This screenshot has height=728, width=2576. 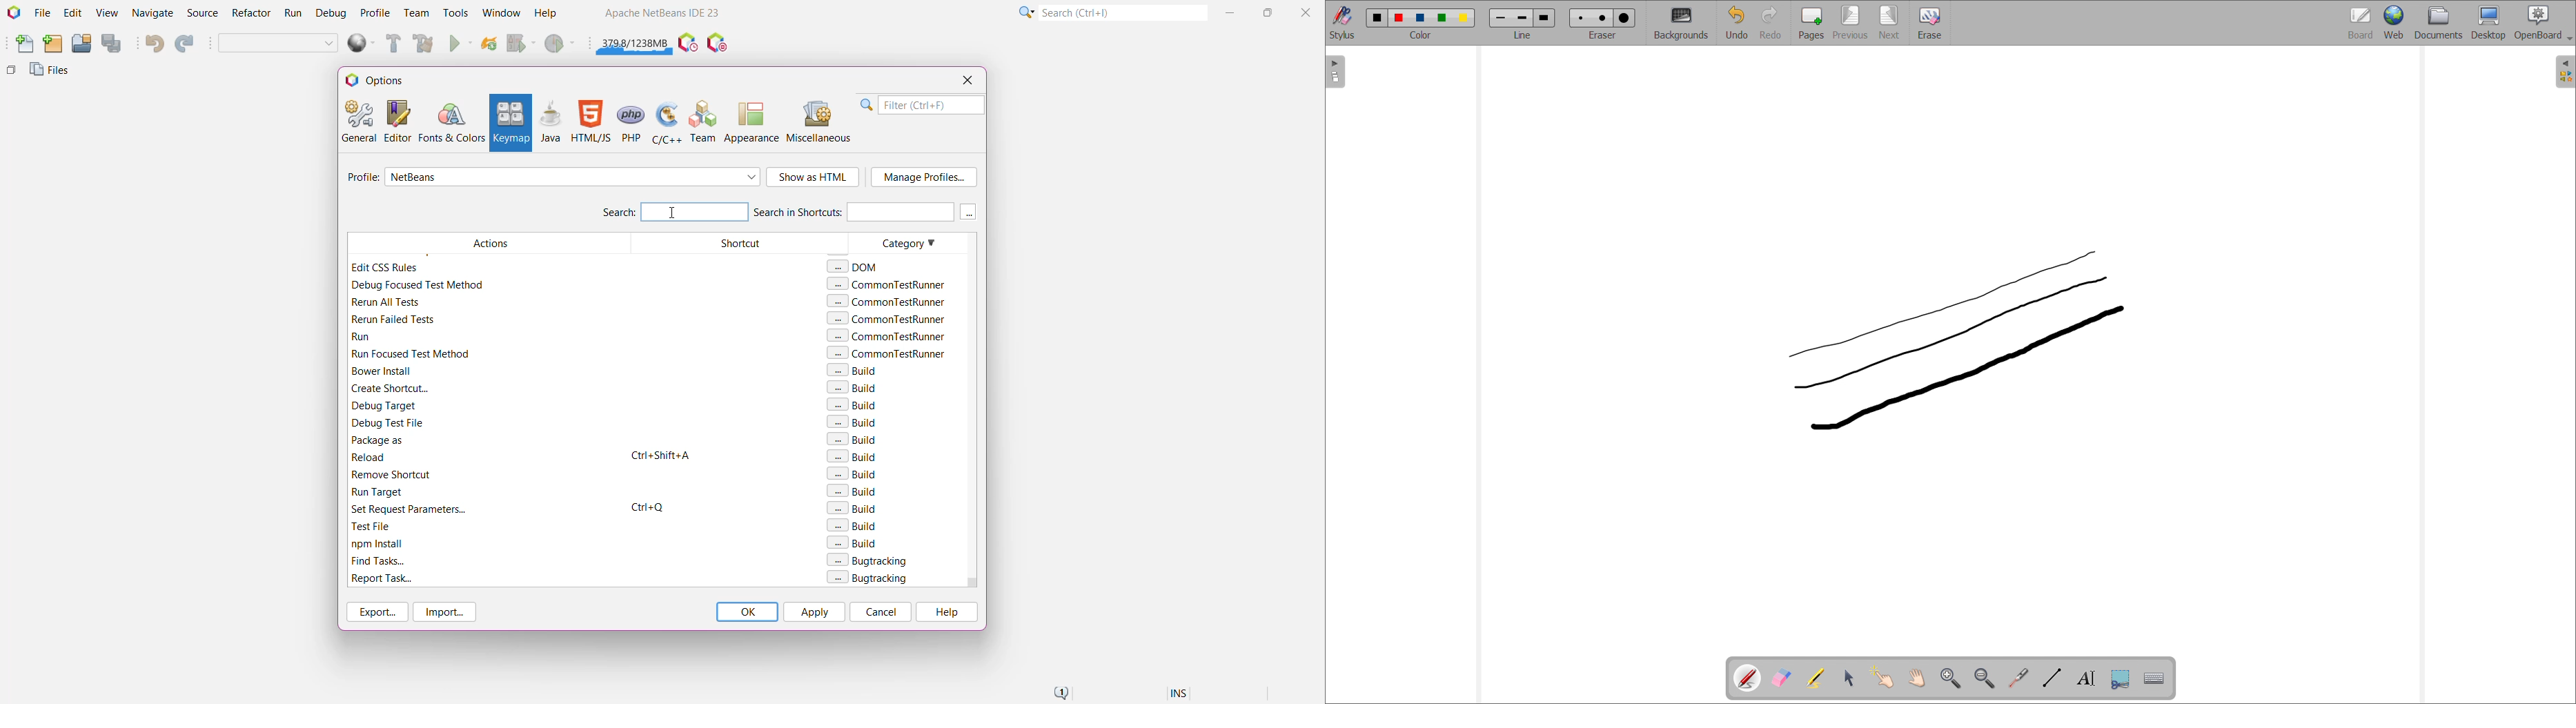 I want to click on 3rd line being drawn, so click(x=1957, y=342).